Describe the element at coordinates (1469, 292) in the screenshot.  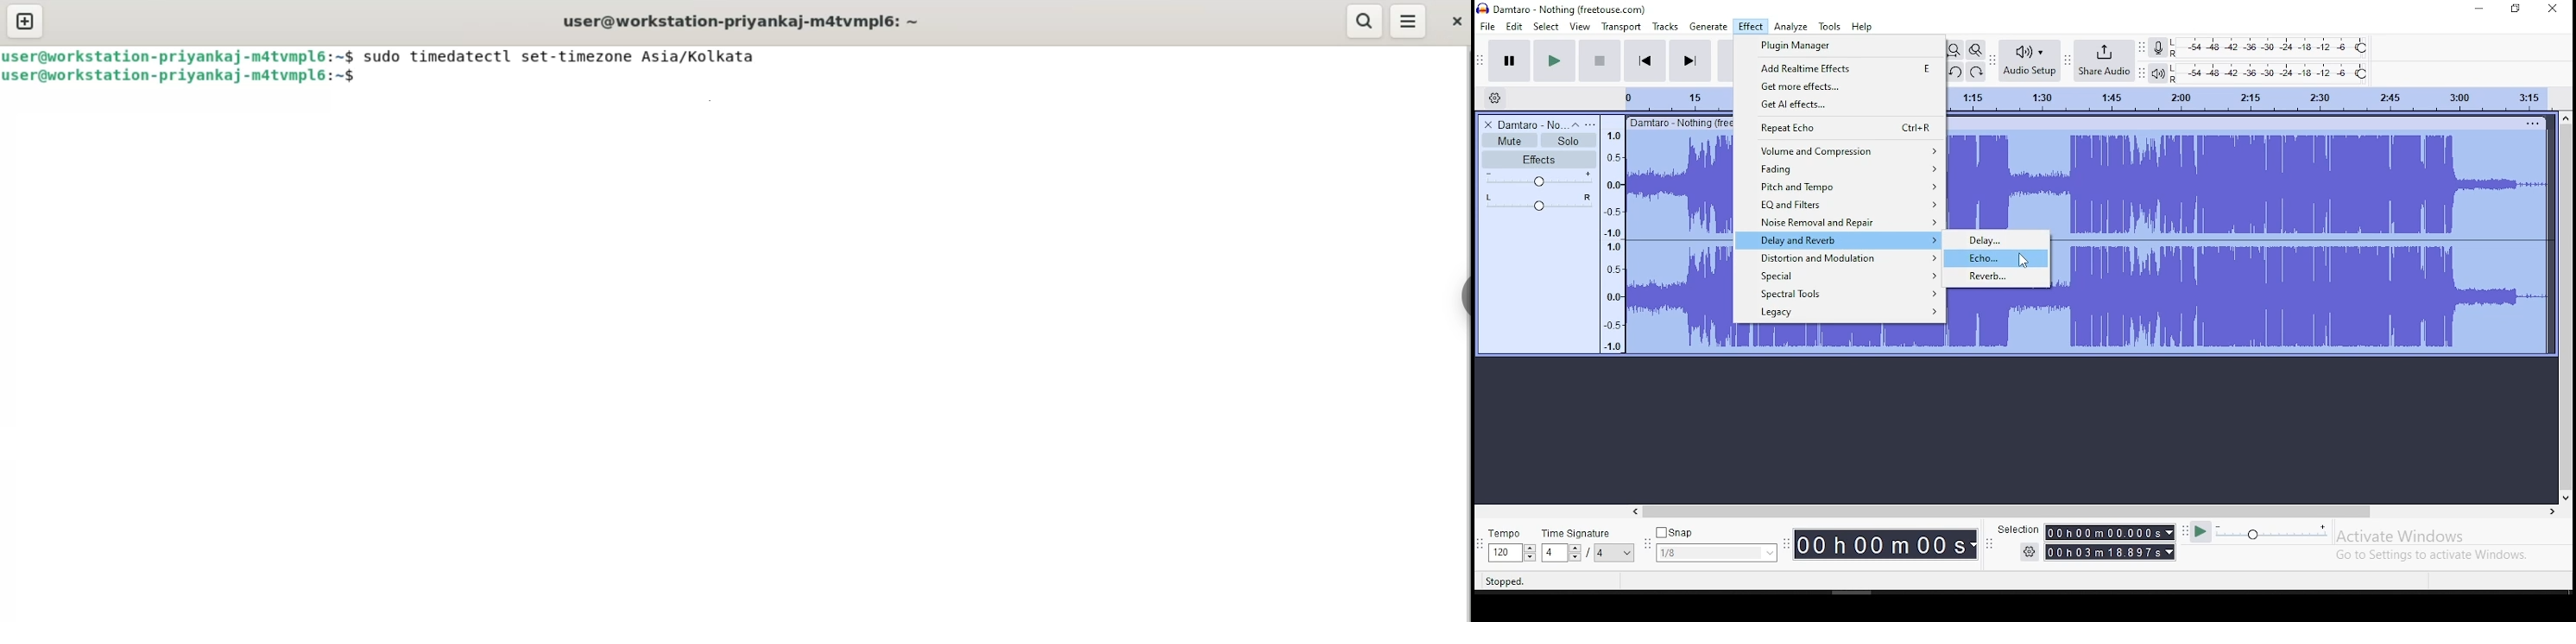
I see `sidebar` at that location.